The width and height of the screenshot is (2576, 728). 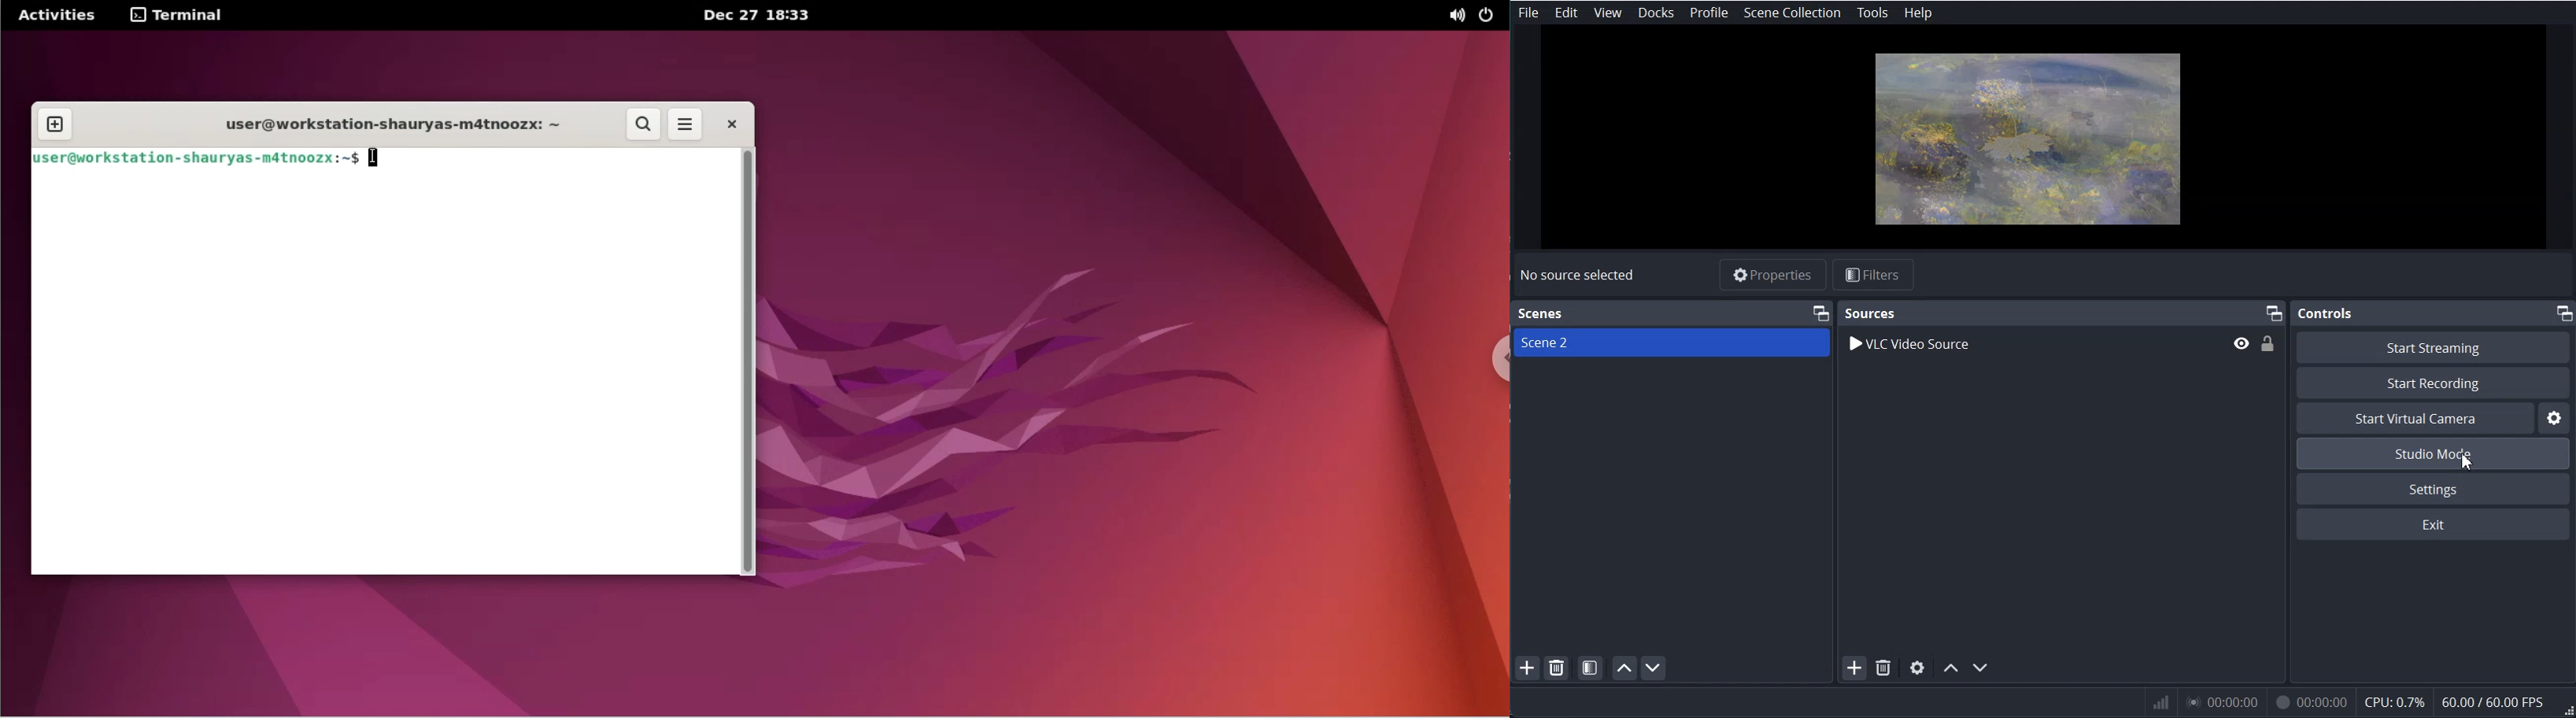 What do you see at coordinates (2564, 314) in the screenshot?
I see `Maximize` at bounding box center [2564, 314].